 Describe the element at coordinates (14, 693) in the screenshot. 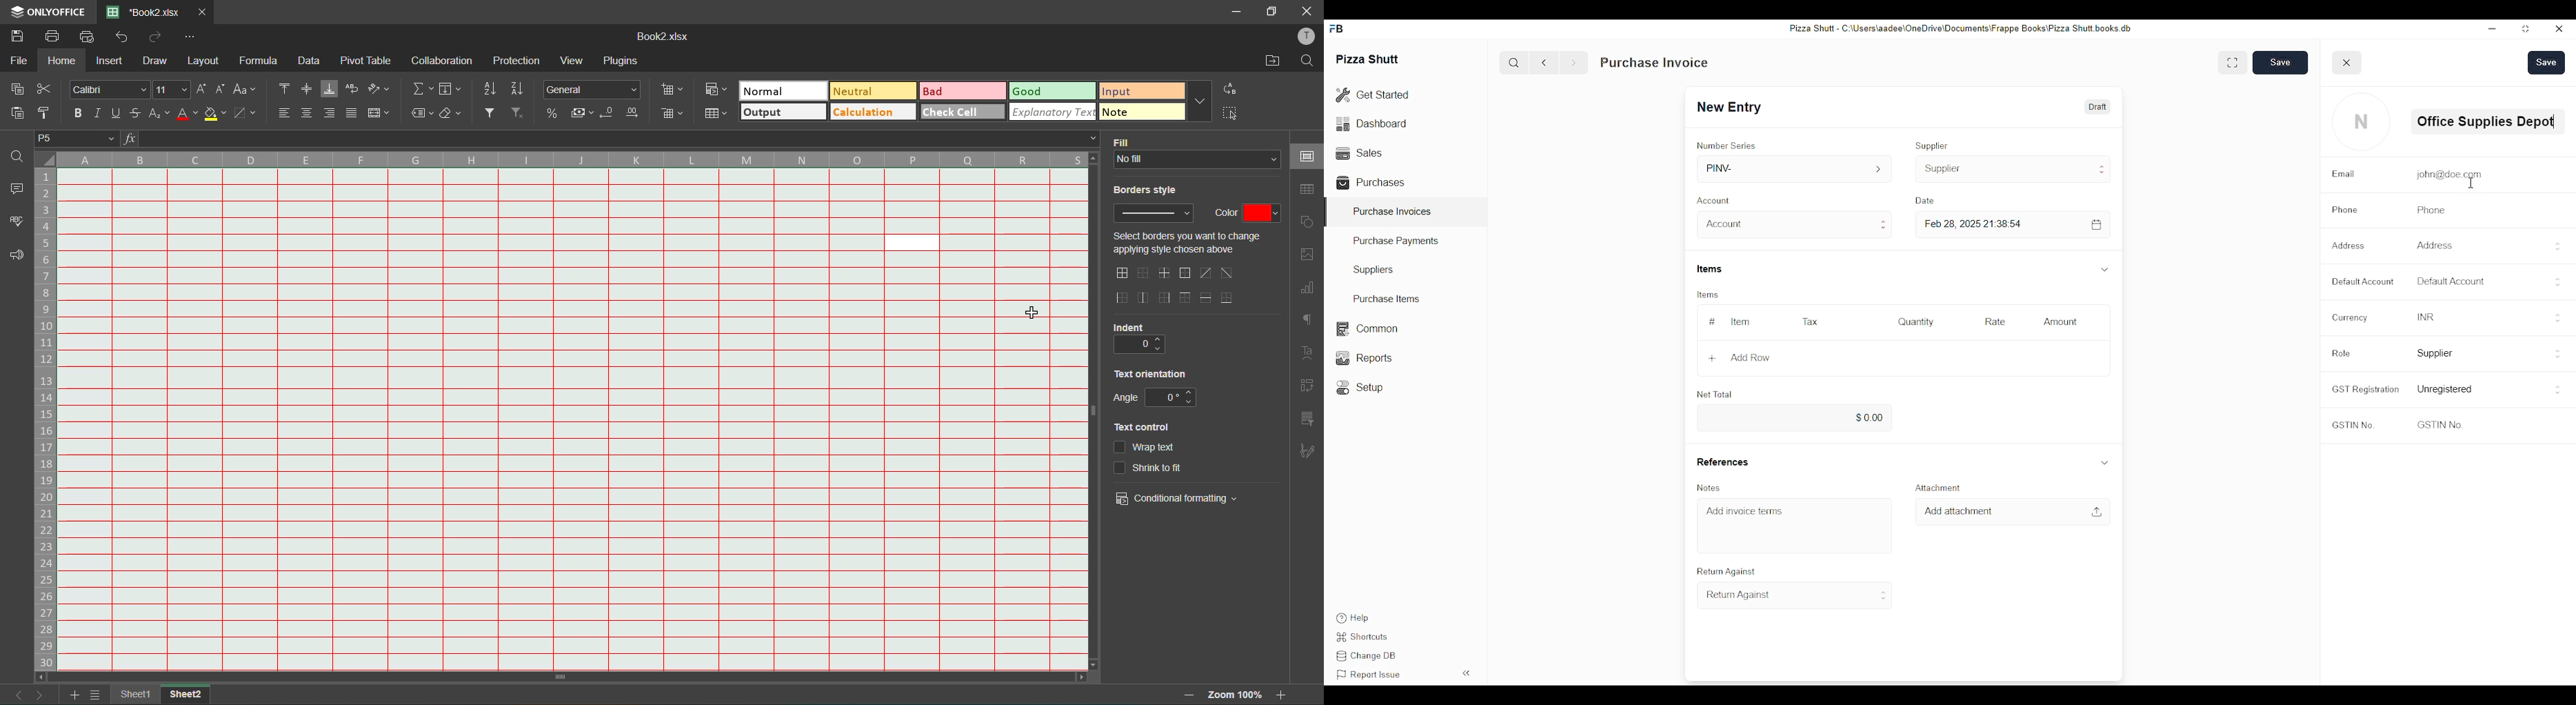

I see `previous` at that location.